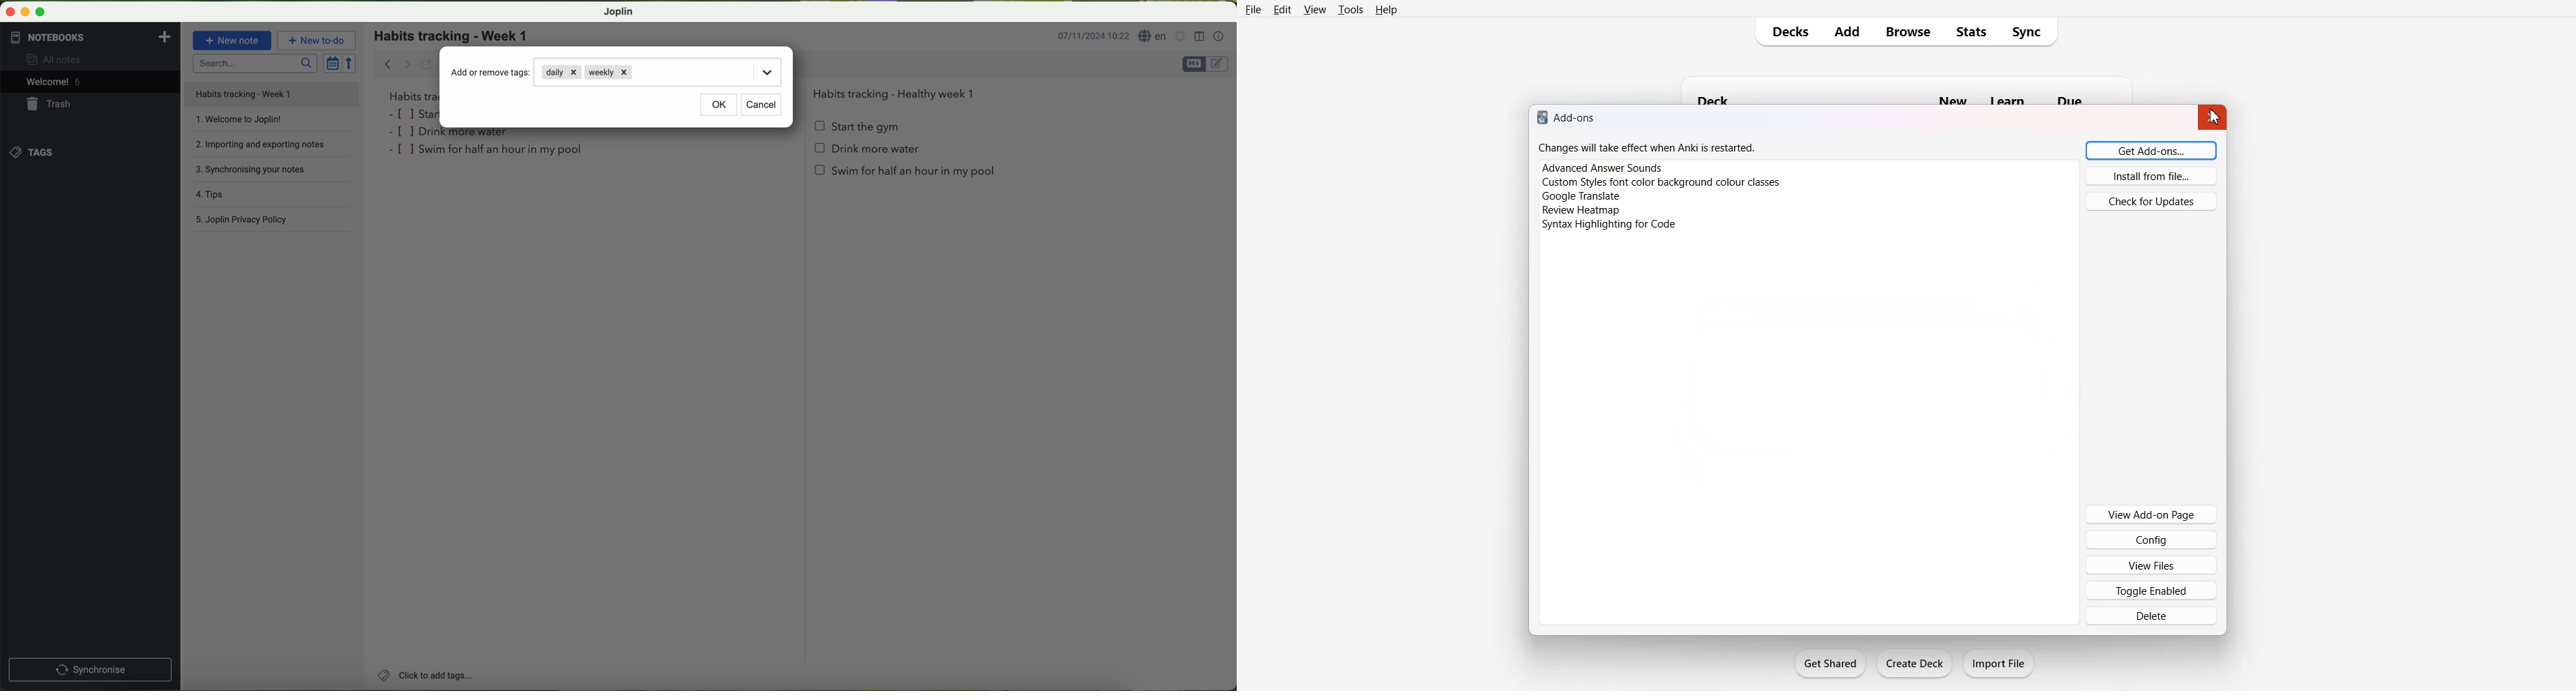  What do you see at coordinates (1908, 32) in the screenshot?
I see `Browse` at bounding box center [1908, 32].